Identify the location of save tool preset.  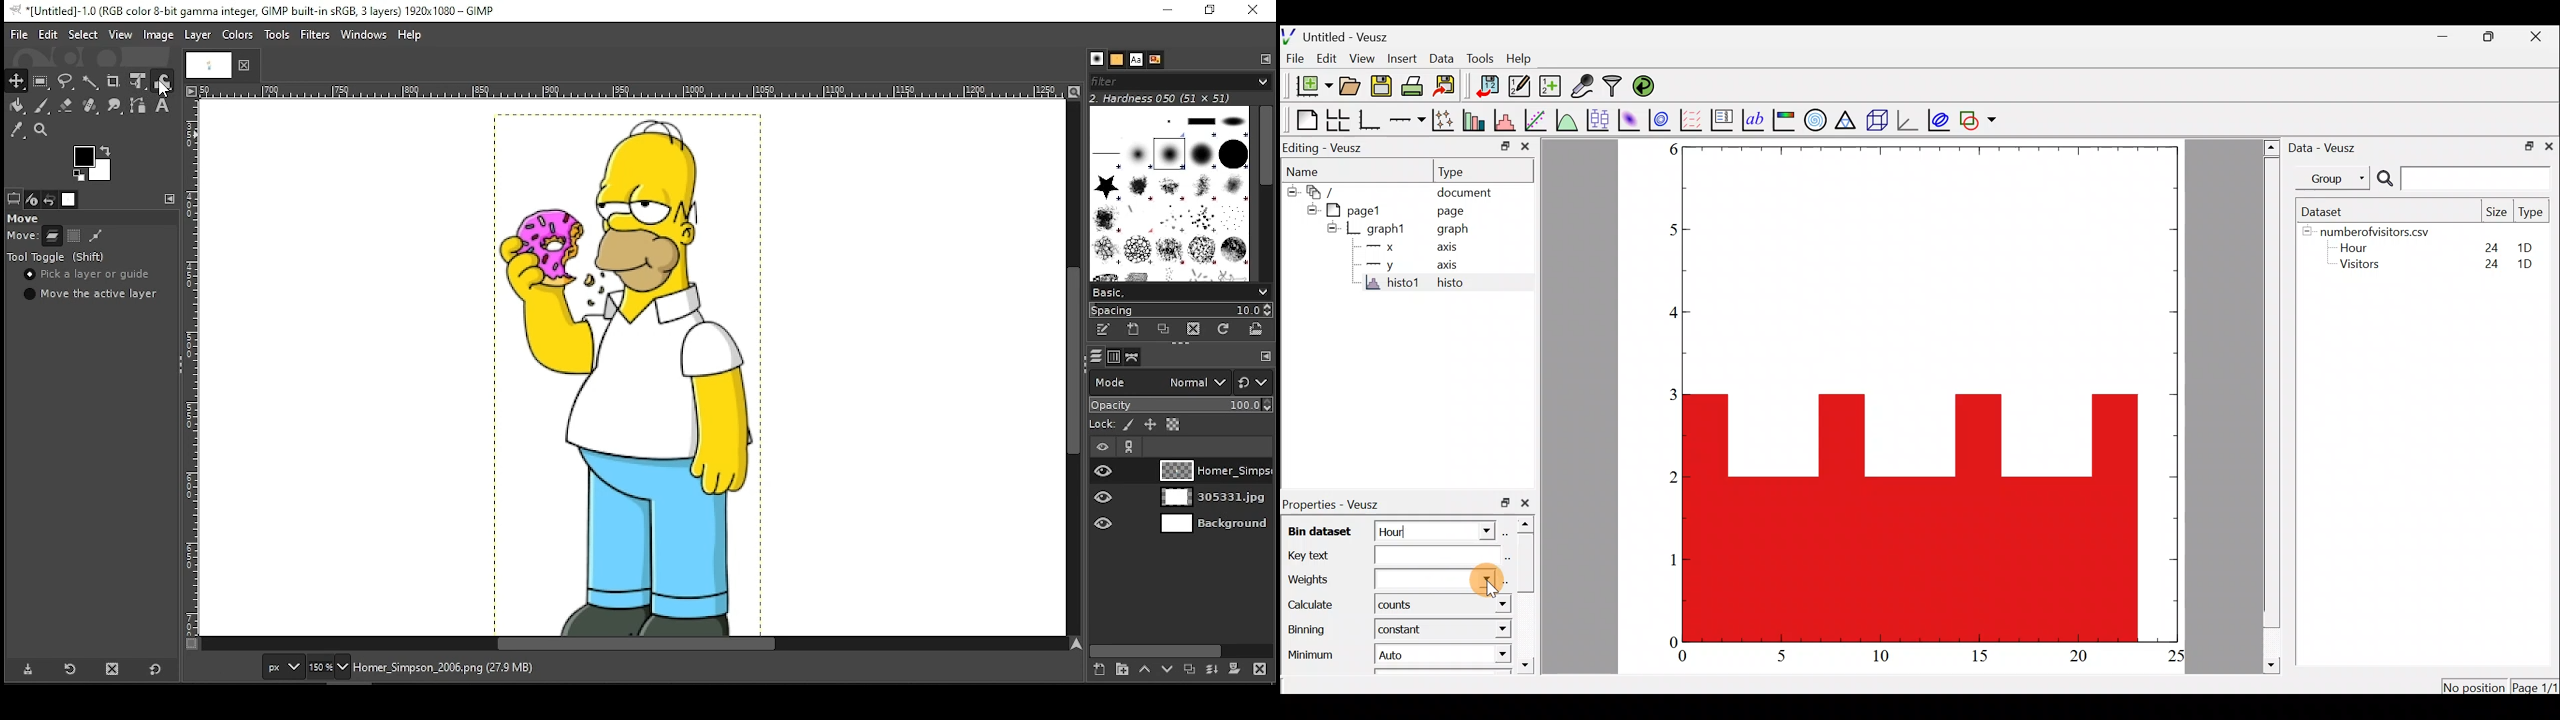
(27, 669).